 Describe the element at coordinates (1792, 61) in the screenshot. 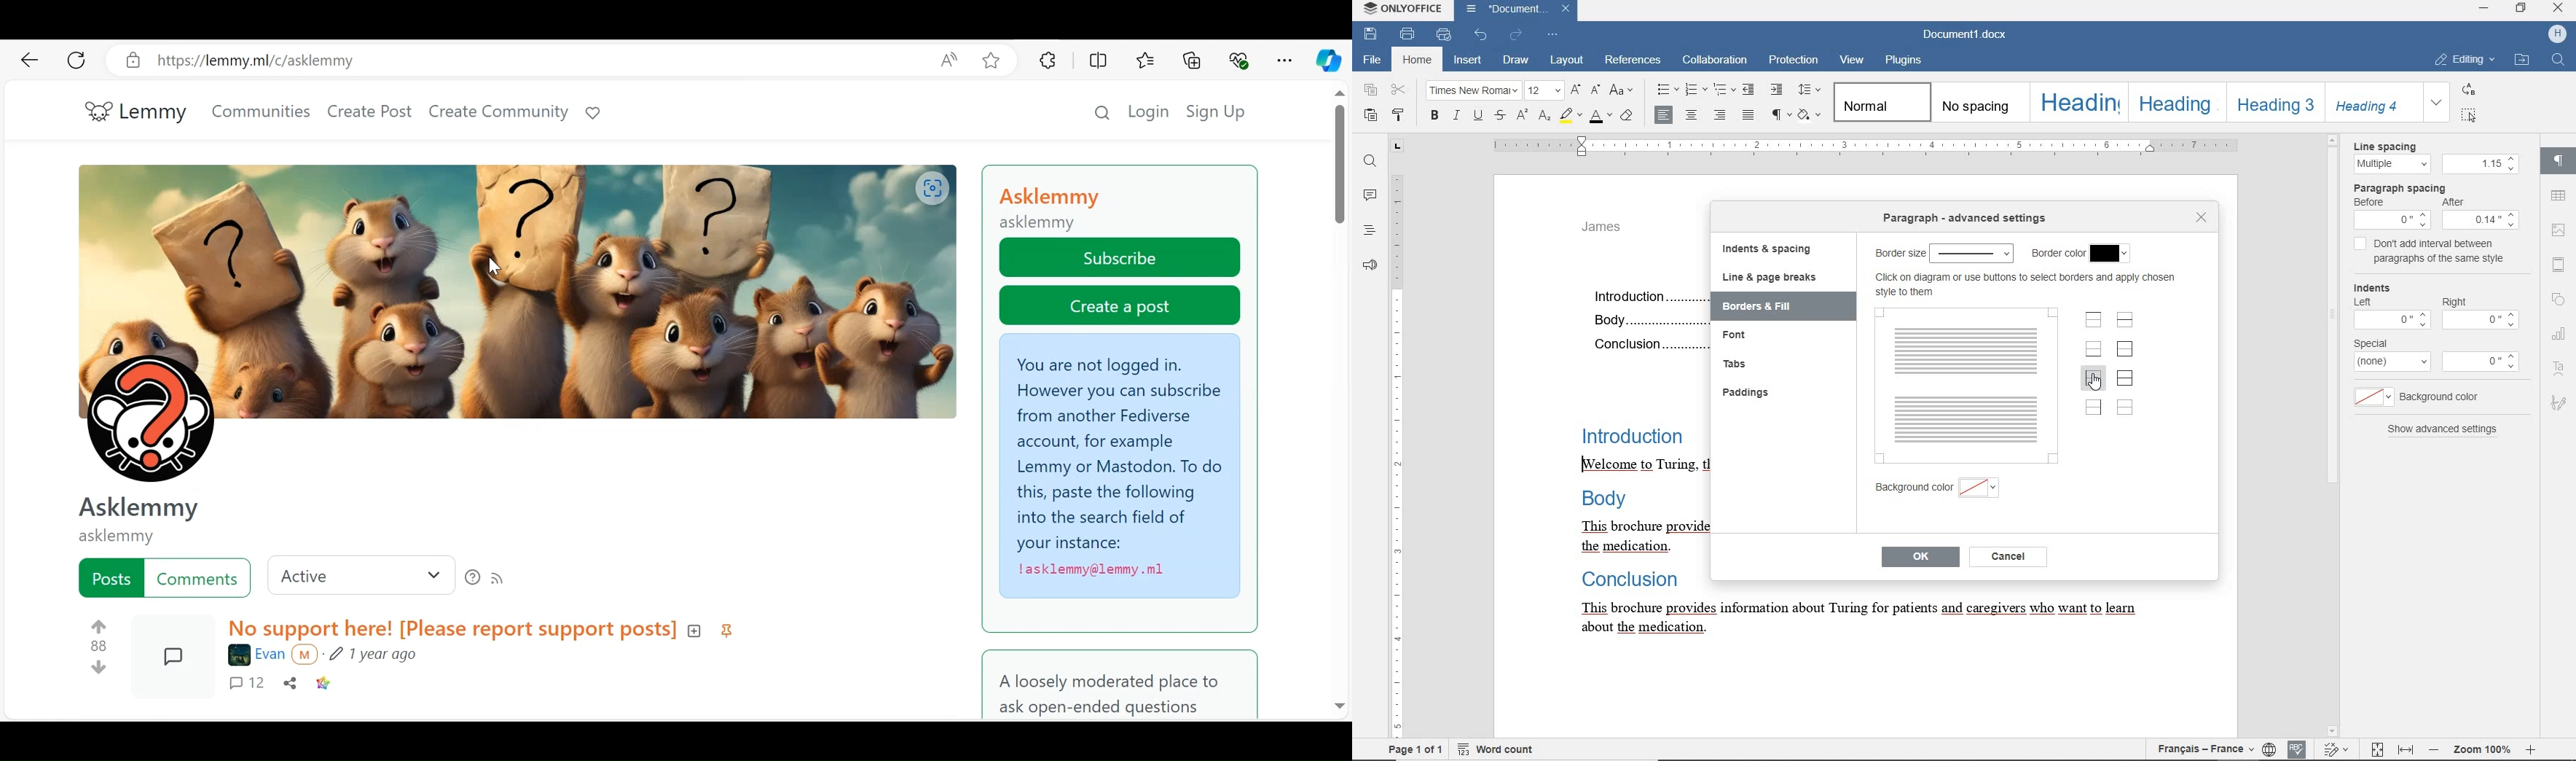

I see `protection` at that location.